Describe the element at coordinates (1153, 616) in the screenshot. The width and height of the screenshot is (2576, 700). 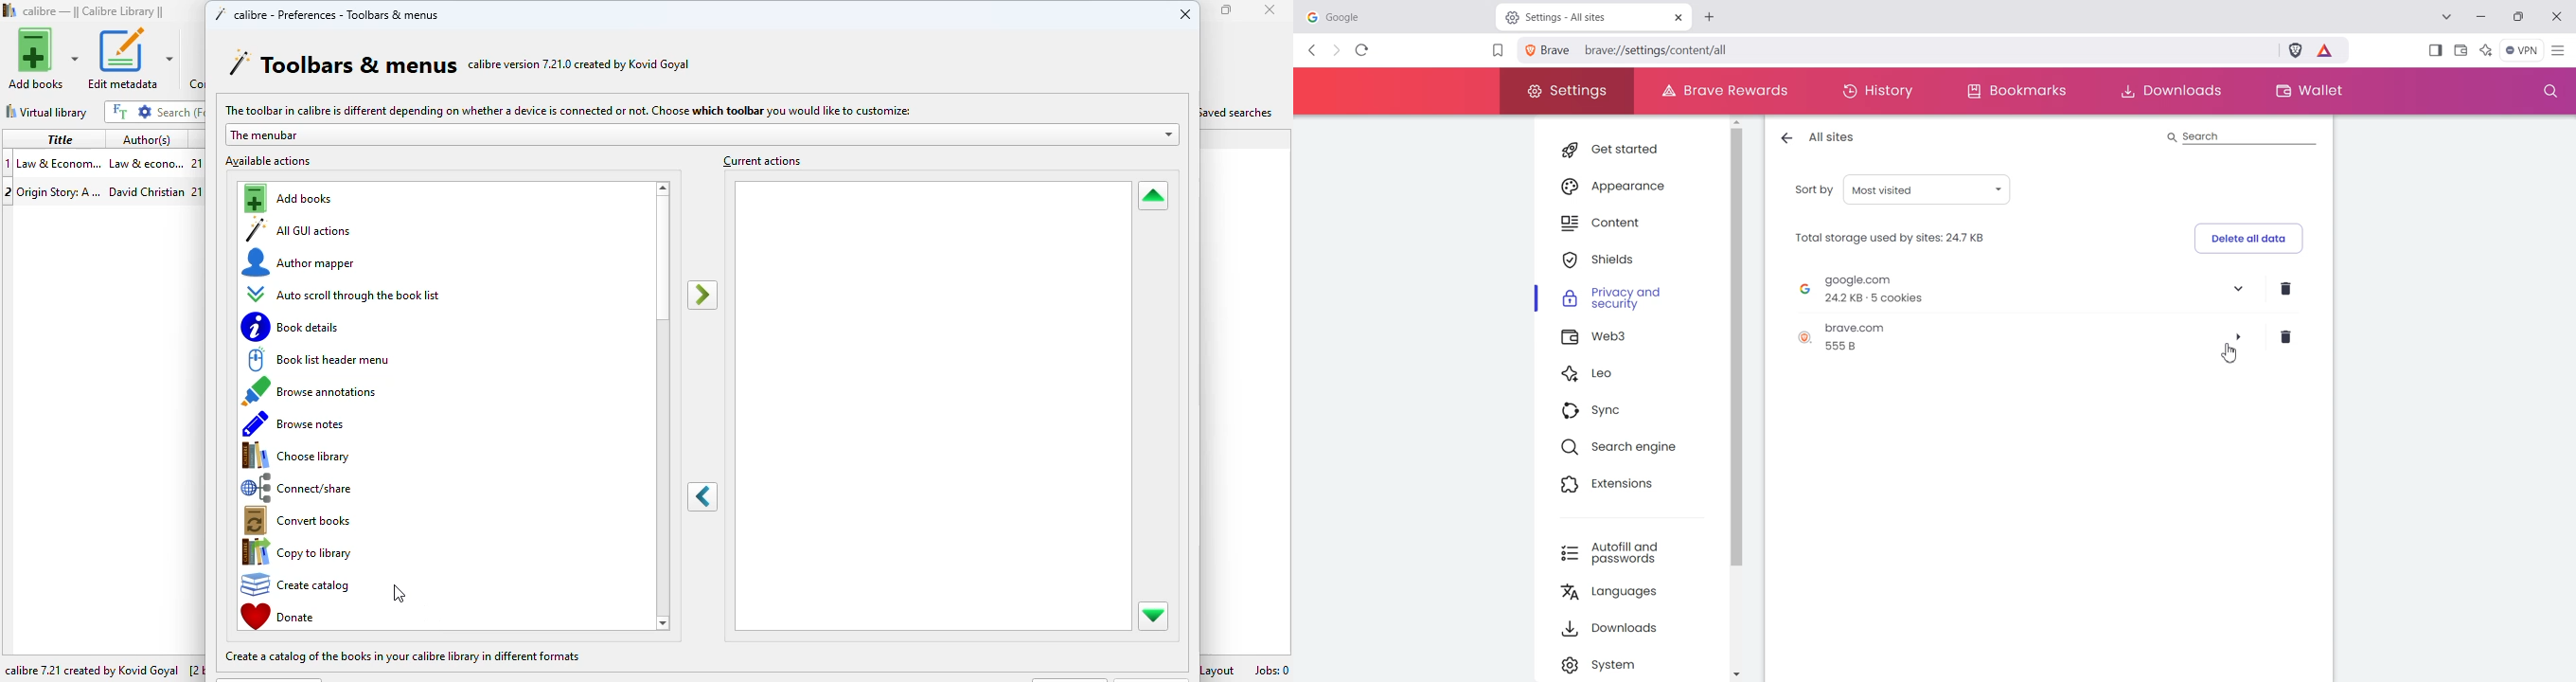
I see `move selected action down` at that location.